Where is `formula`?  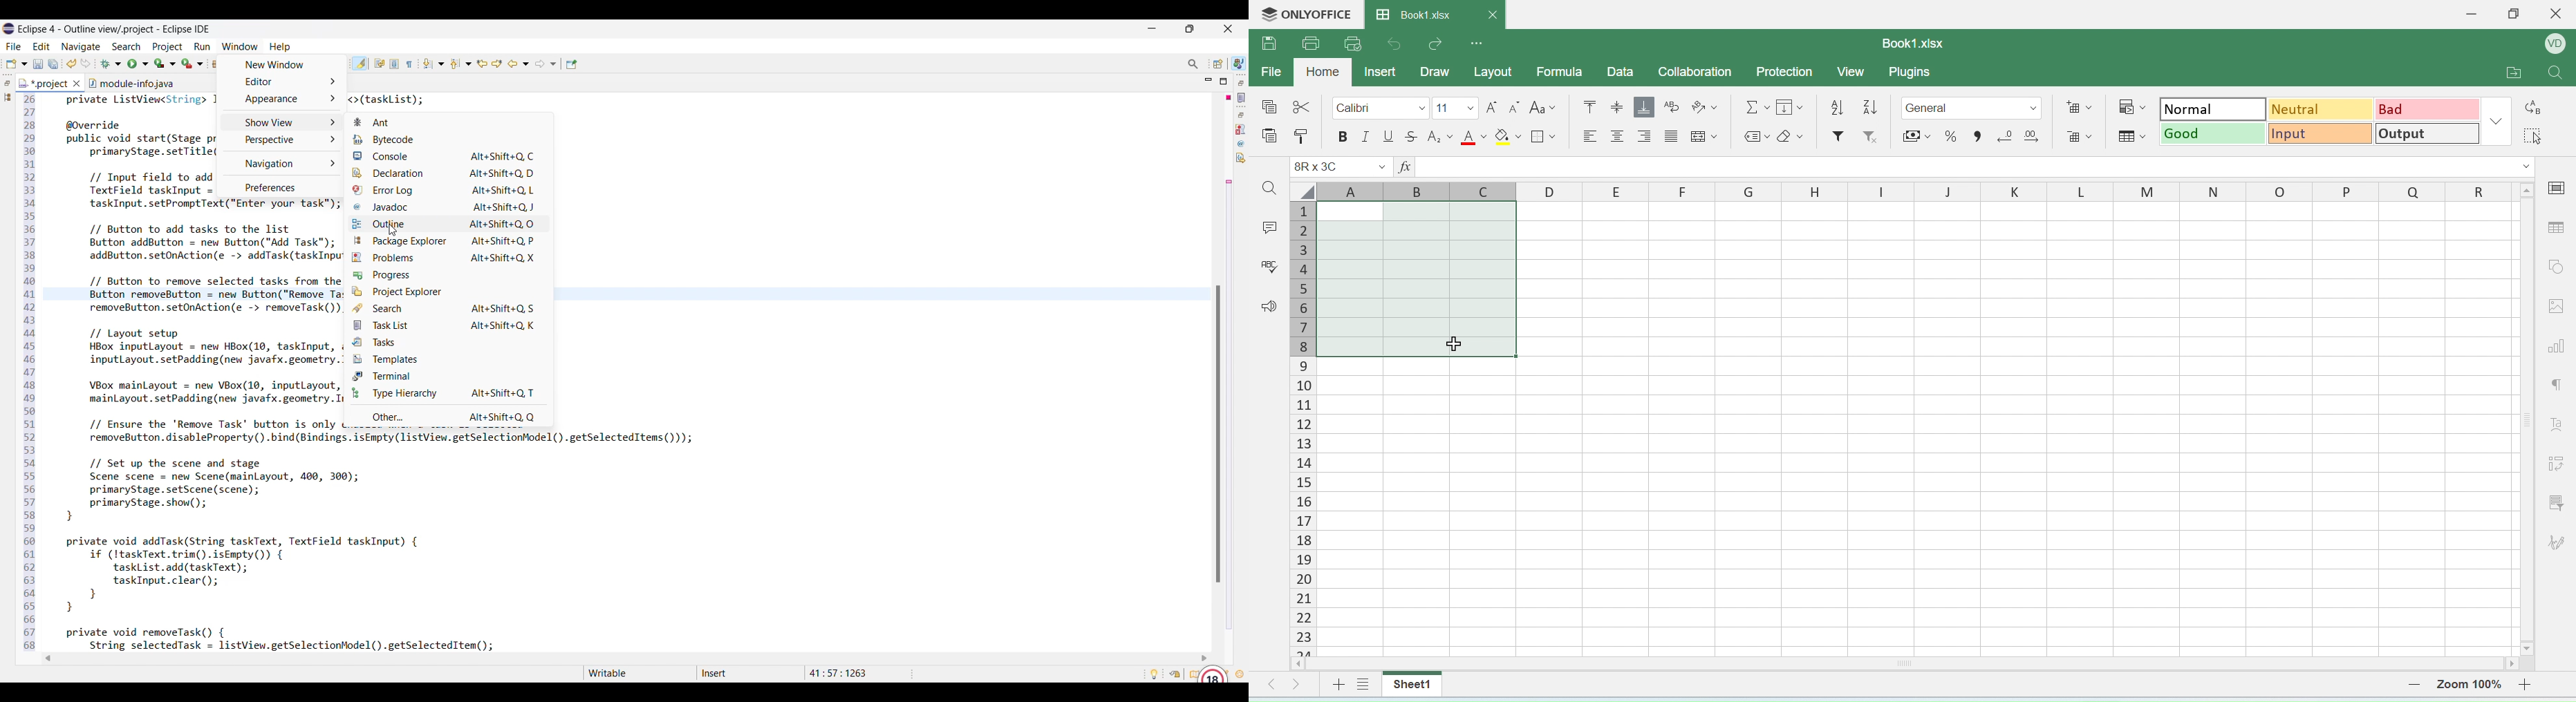 formula is located at coordinates (1563, 72).